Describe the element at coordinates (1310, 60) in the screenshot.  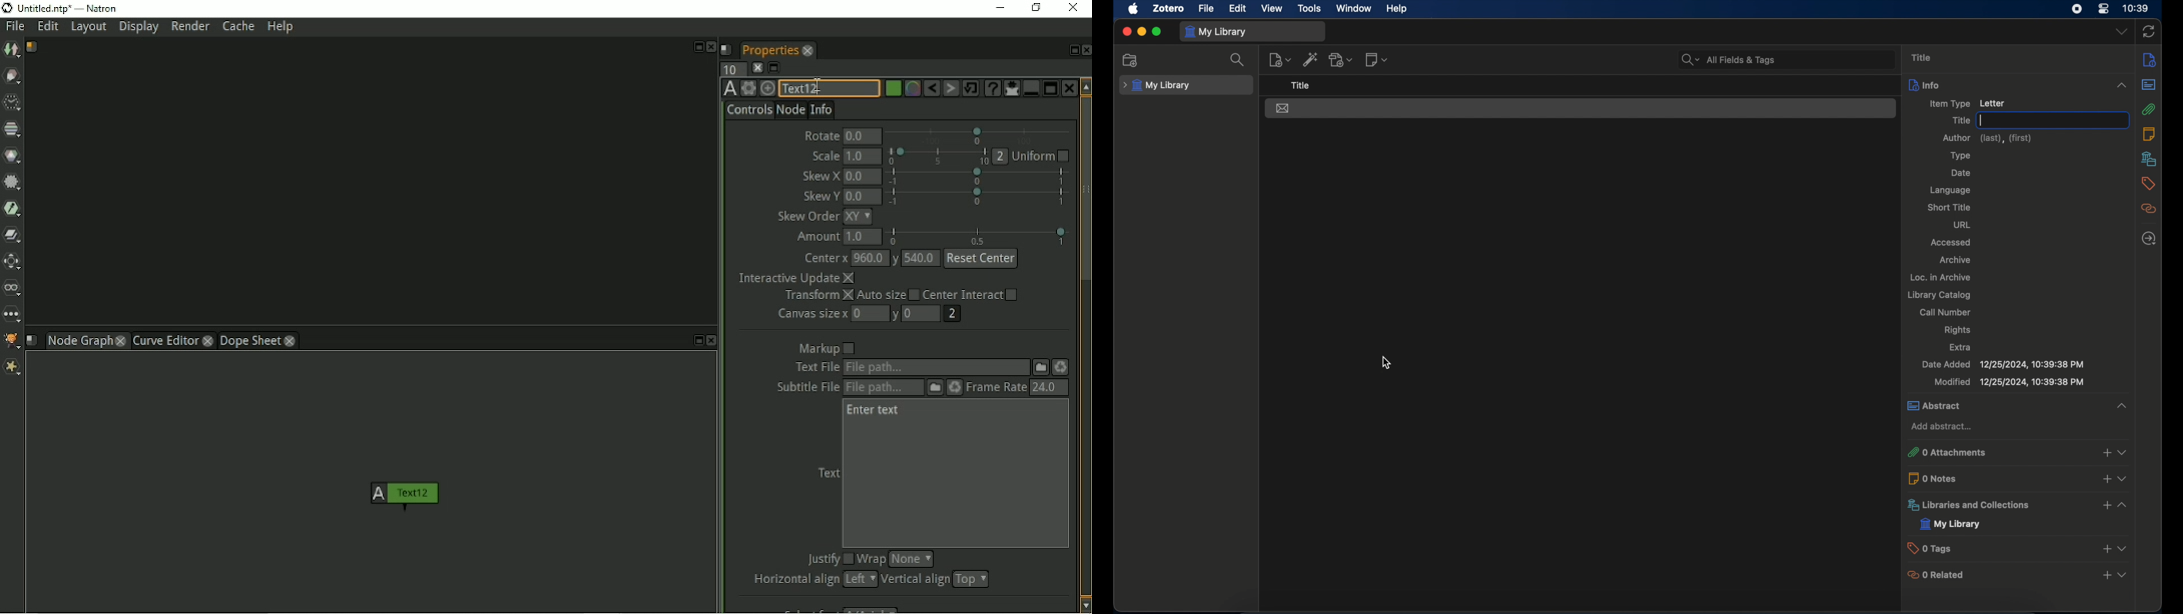
I see `add item by identifier` at that location.